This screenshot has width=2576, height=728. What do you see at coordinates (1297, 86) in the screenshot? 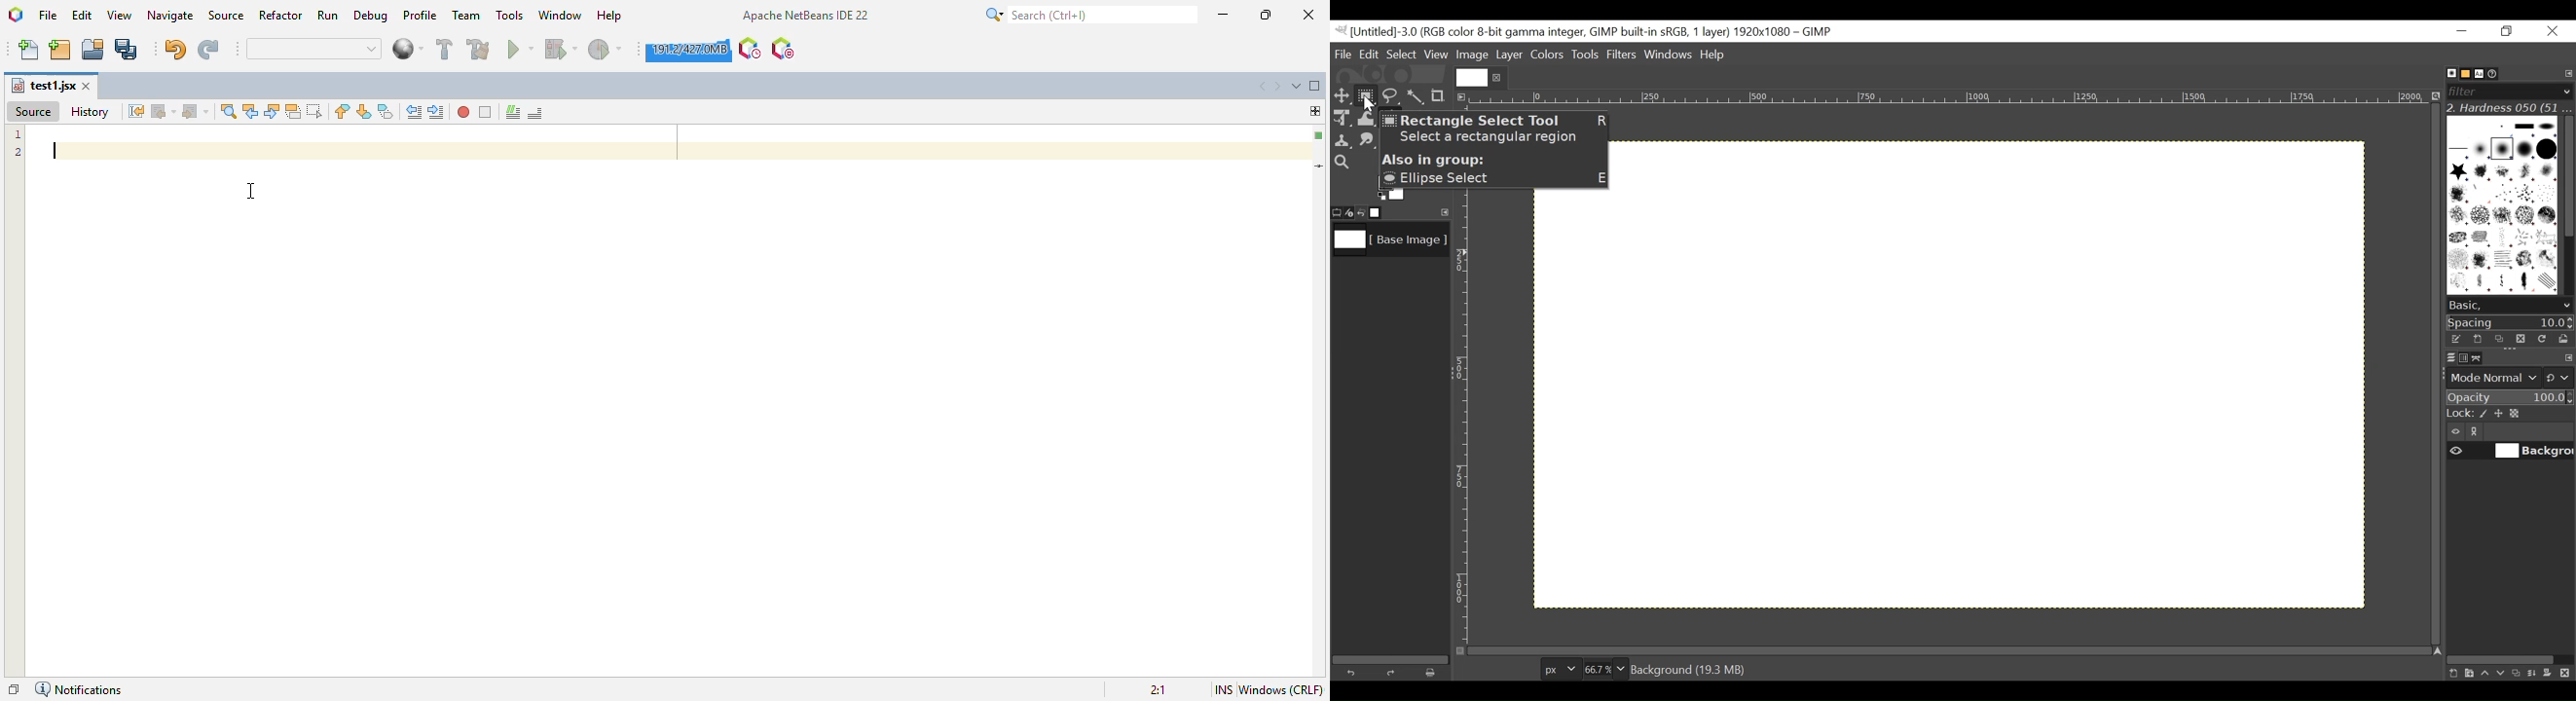
I see `show opened documents list` at bounding box center [1297, 86].